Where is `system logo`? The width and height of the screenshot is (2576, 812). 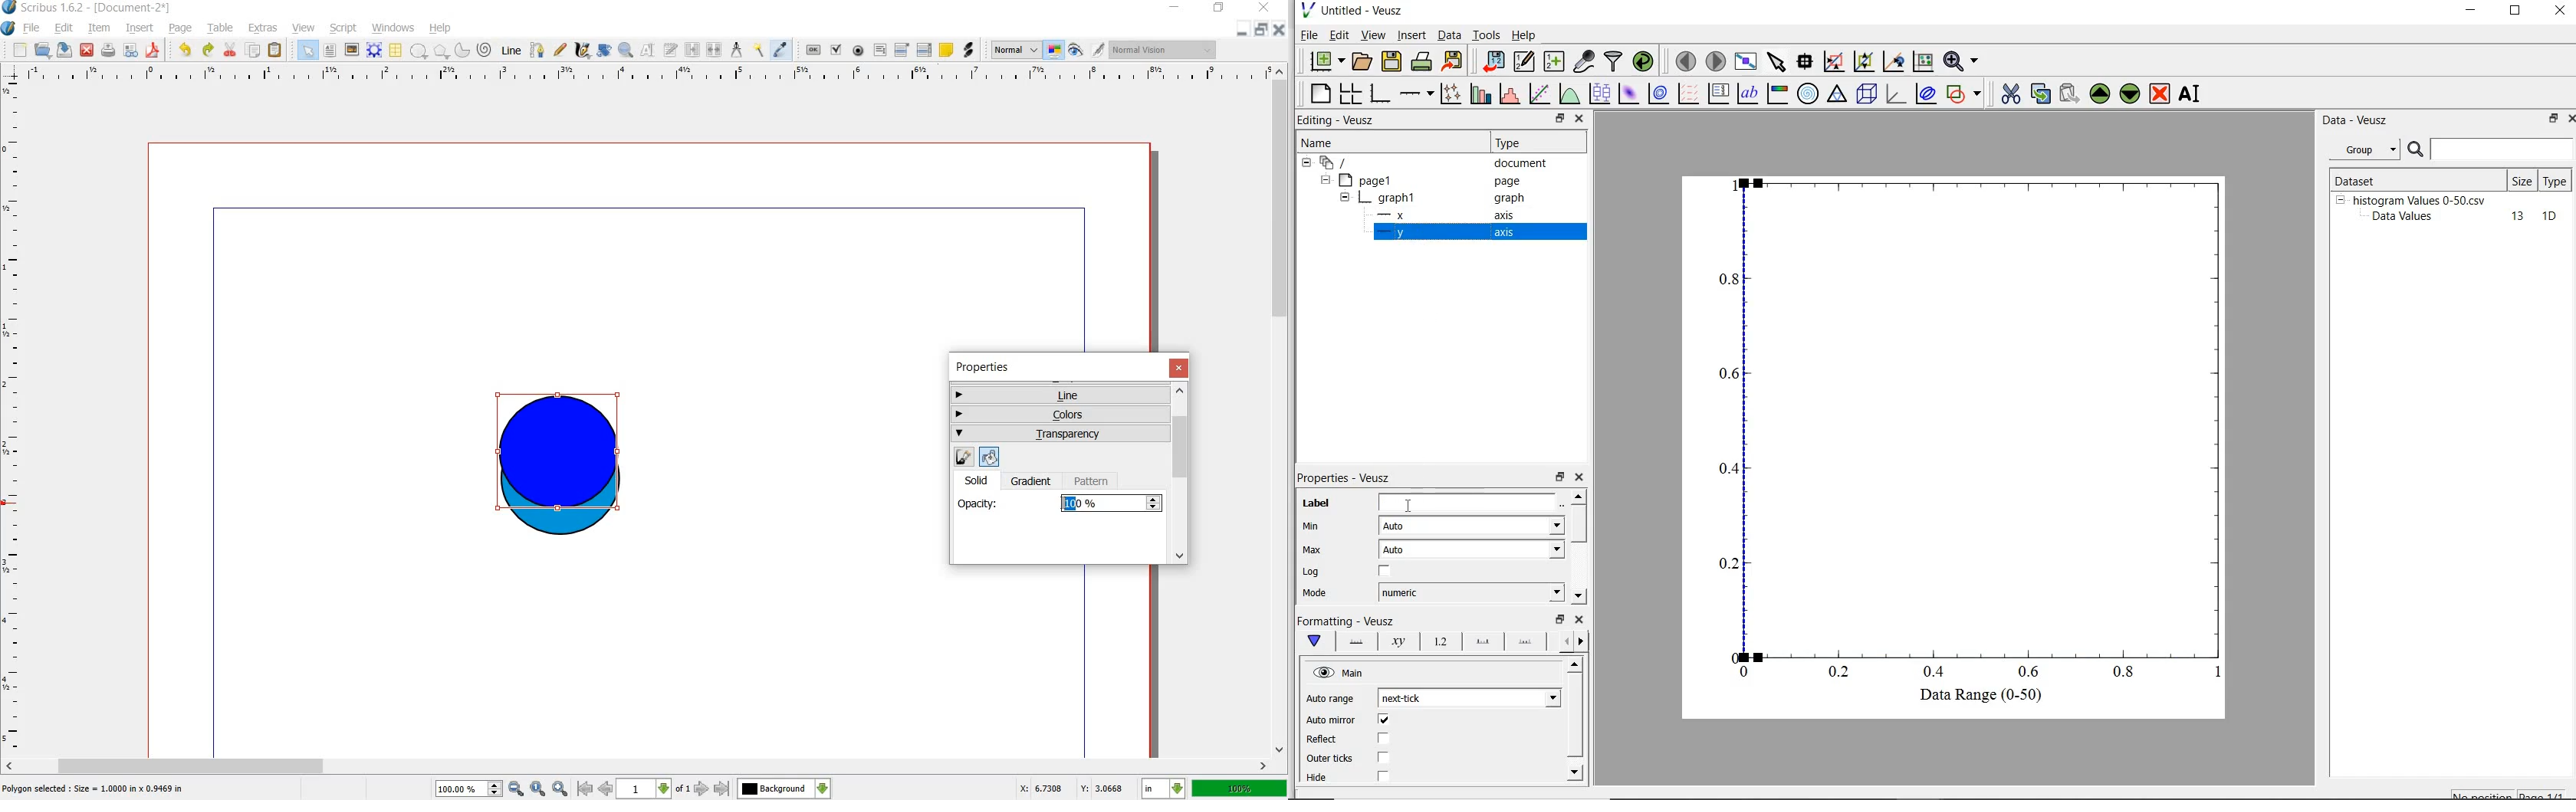
system logo is located at coordinates (8, 28).